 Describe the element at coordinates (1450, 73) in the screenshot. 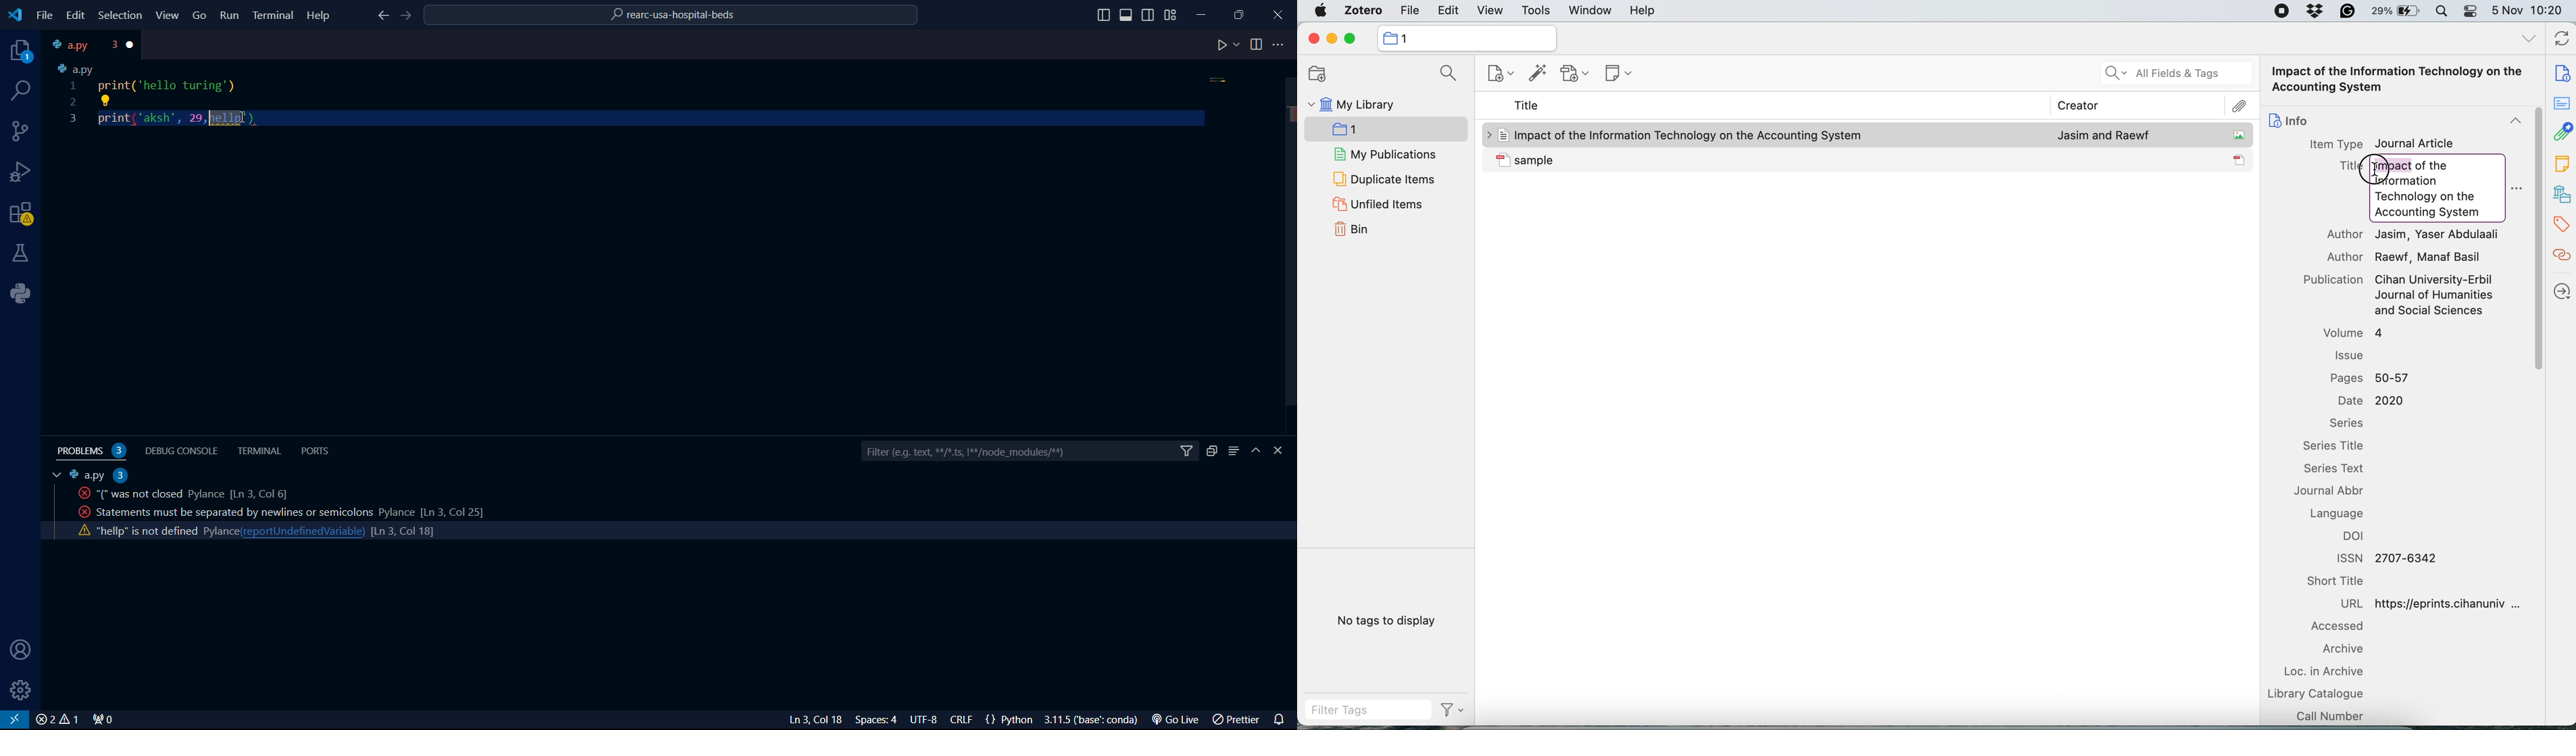

I see `search` at that location.